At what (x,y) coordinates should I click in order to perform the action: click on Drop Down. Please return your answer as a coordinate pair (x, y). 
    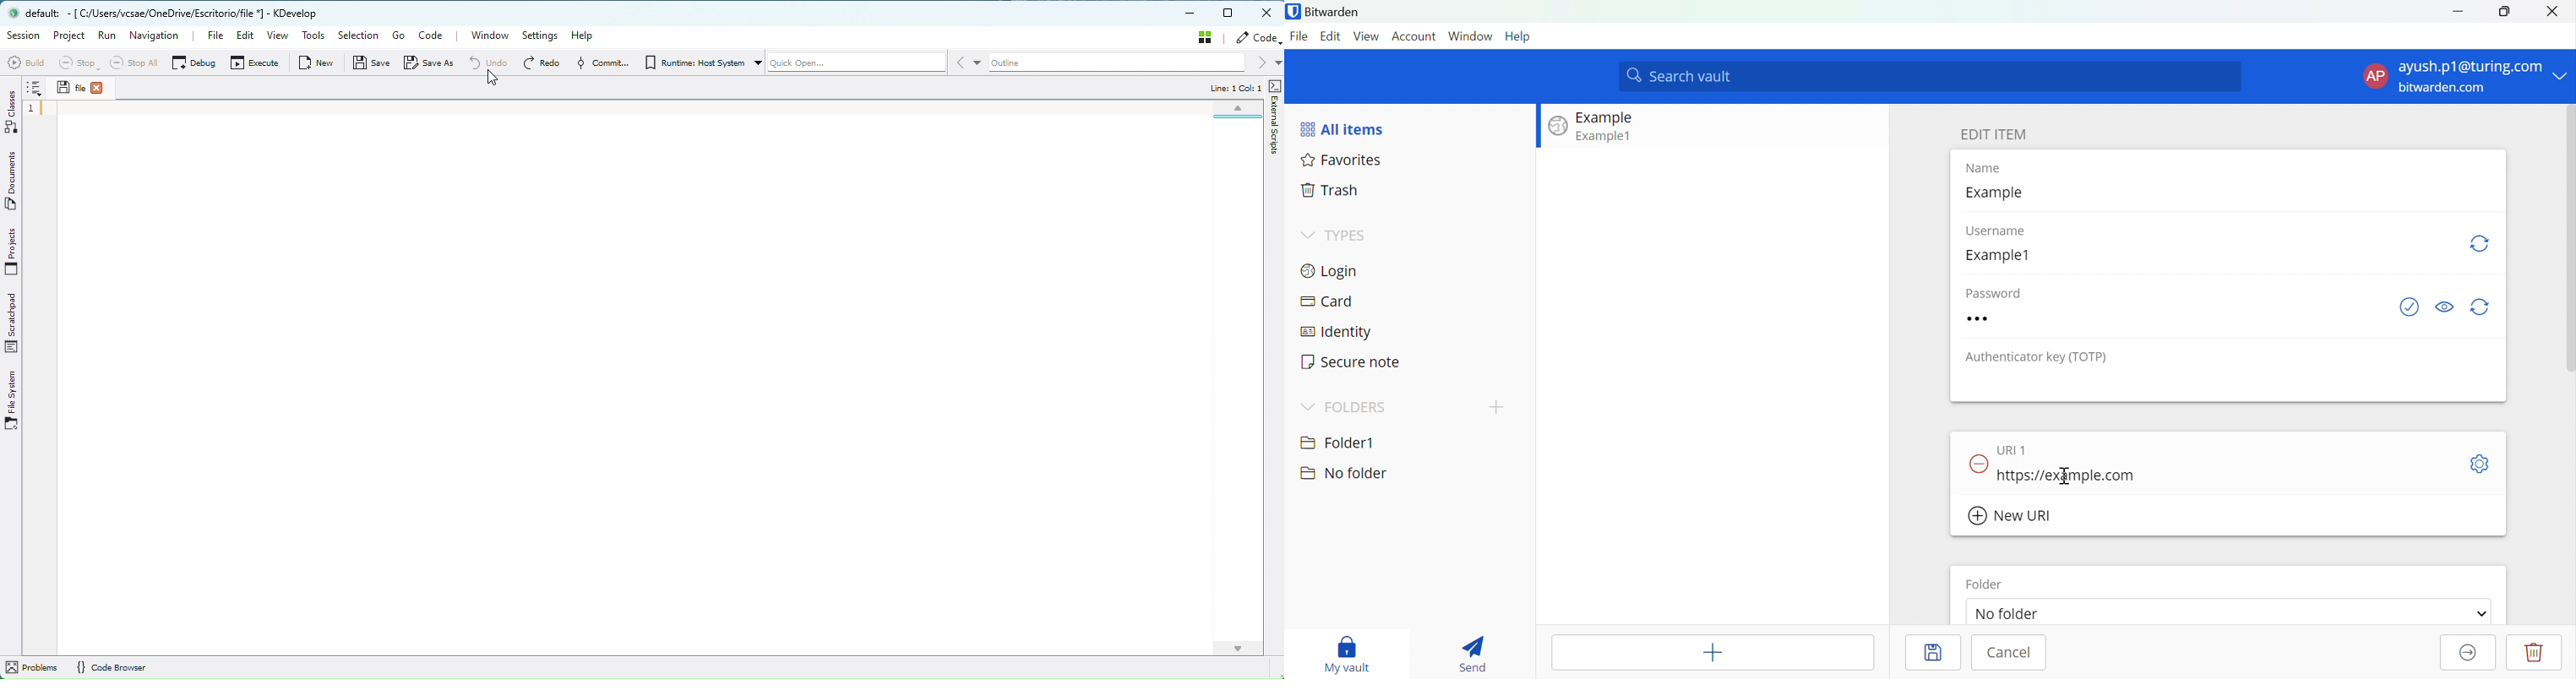
    Looking at the image, I should click on (2563, 72).